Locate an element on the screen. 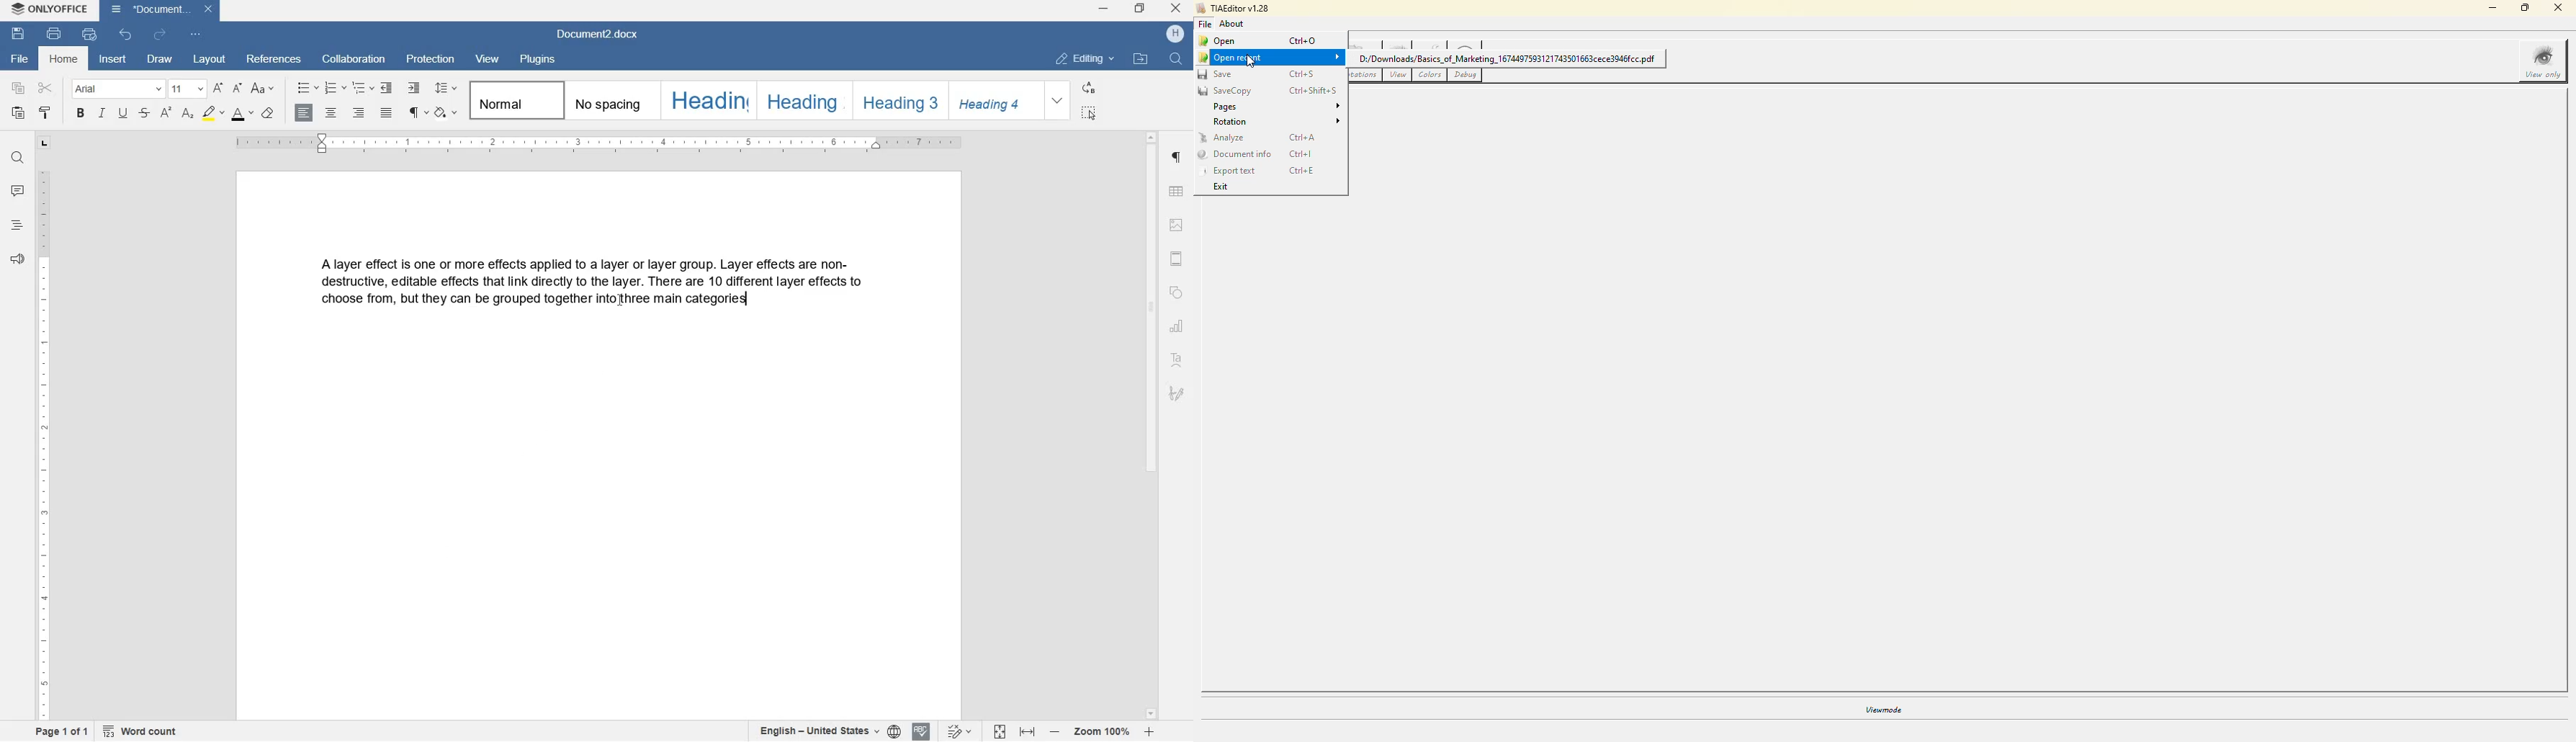  word count is located at coordinates (141, 732).